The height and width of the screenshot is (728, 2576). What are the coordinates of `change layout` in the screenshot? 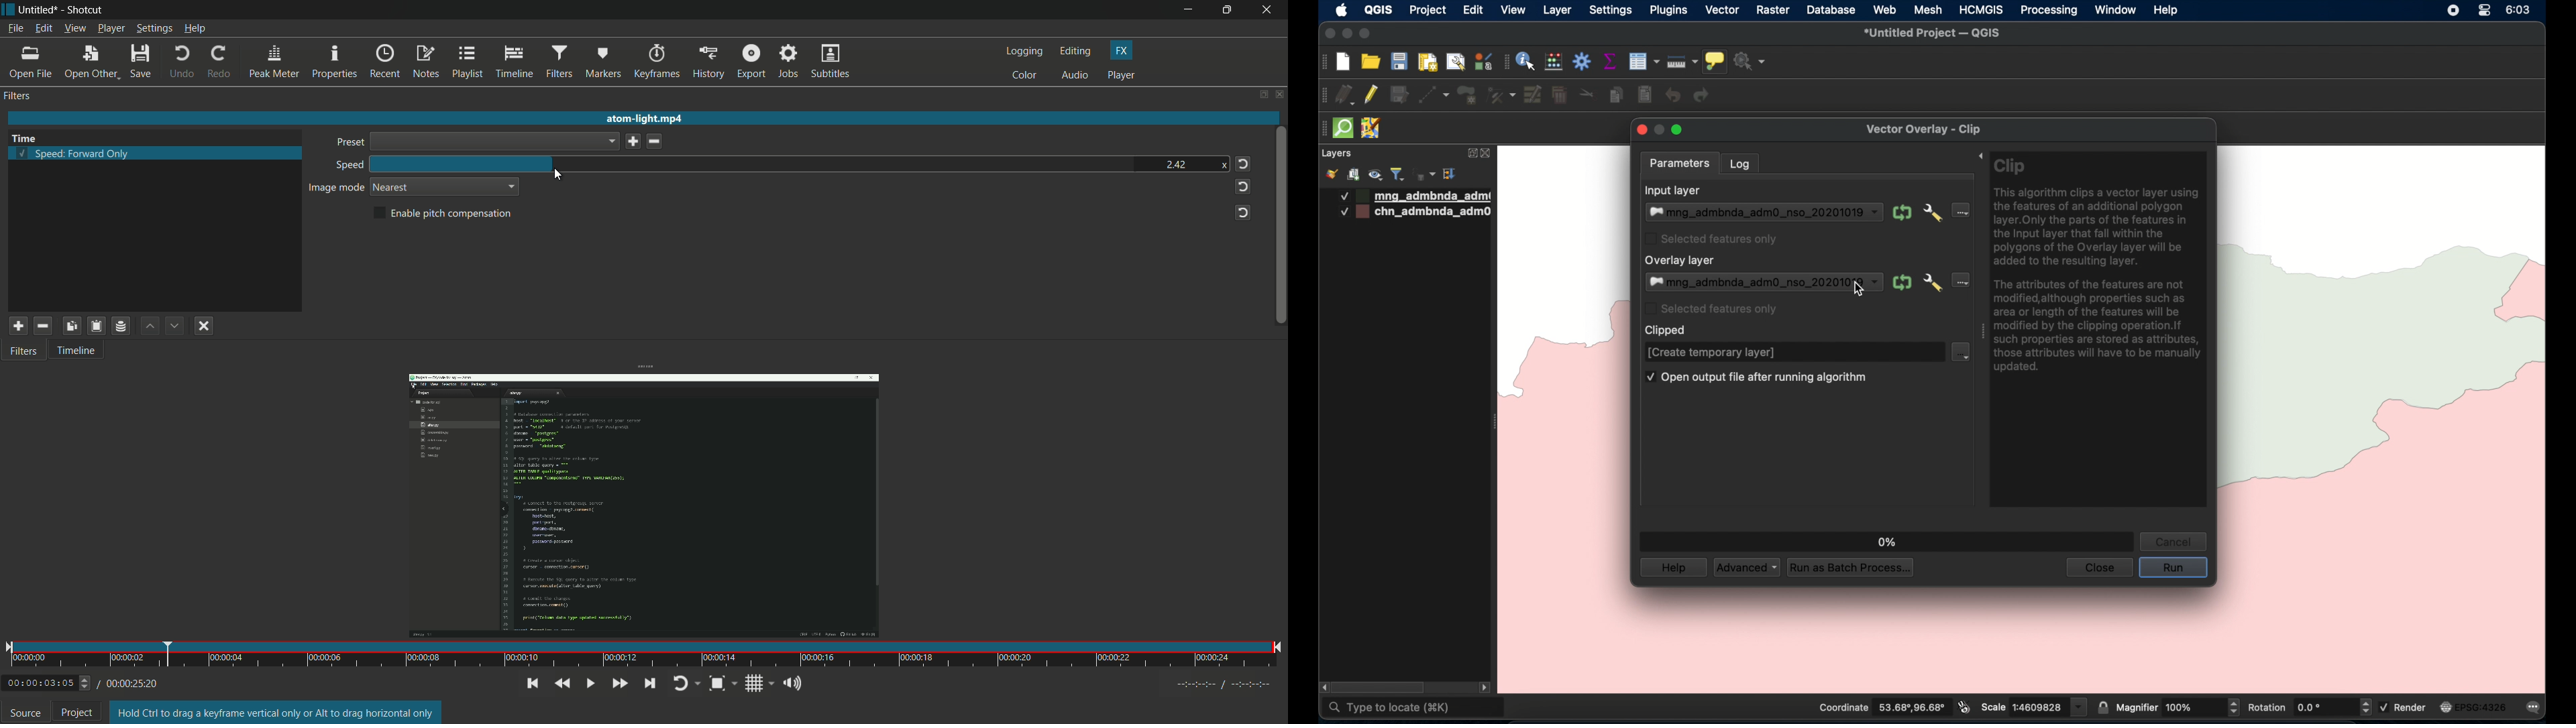 It's located at (1261, 95).